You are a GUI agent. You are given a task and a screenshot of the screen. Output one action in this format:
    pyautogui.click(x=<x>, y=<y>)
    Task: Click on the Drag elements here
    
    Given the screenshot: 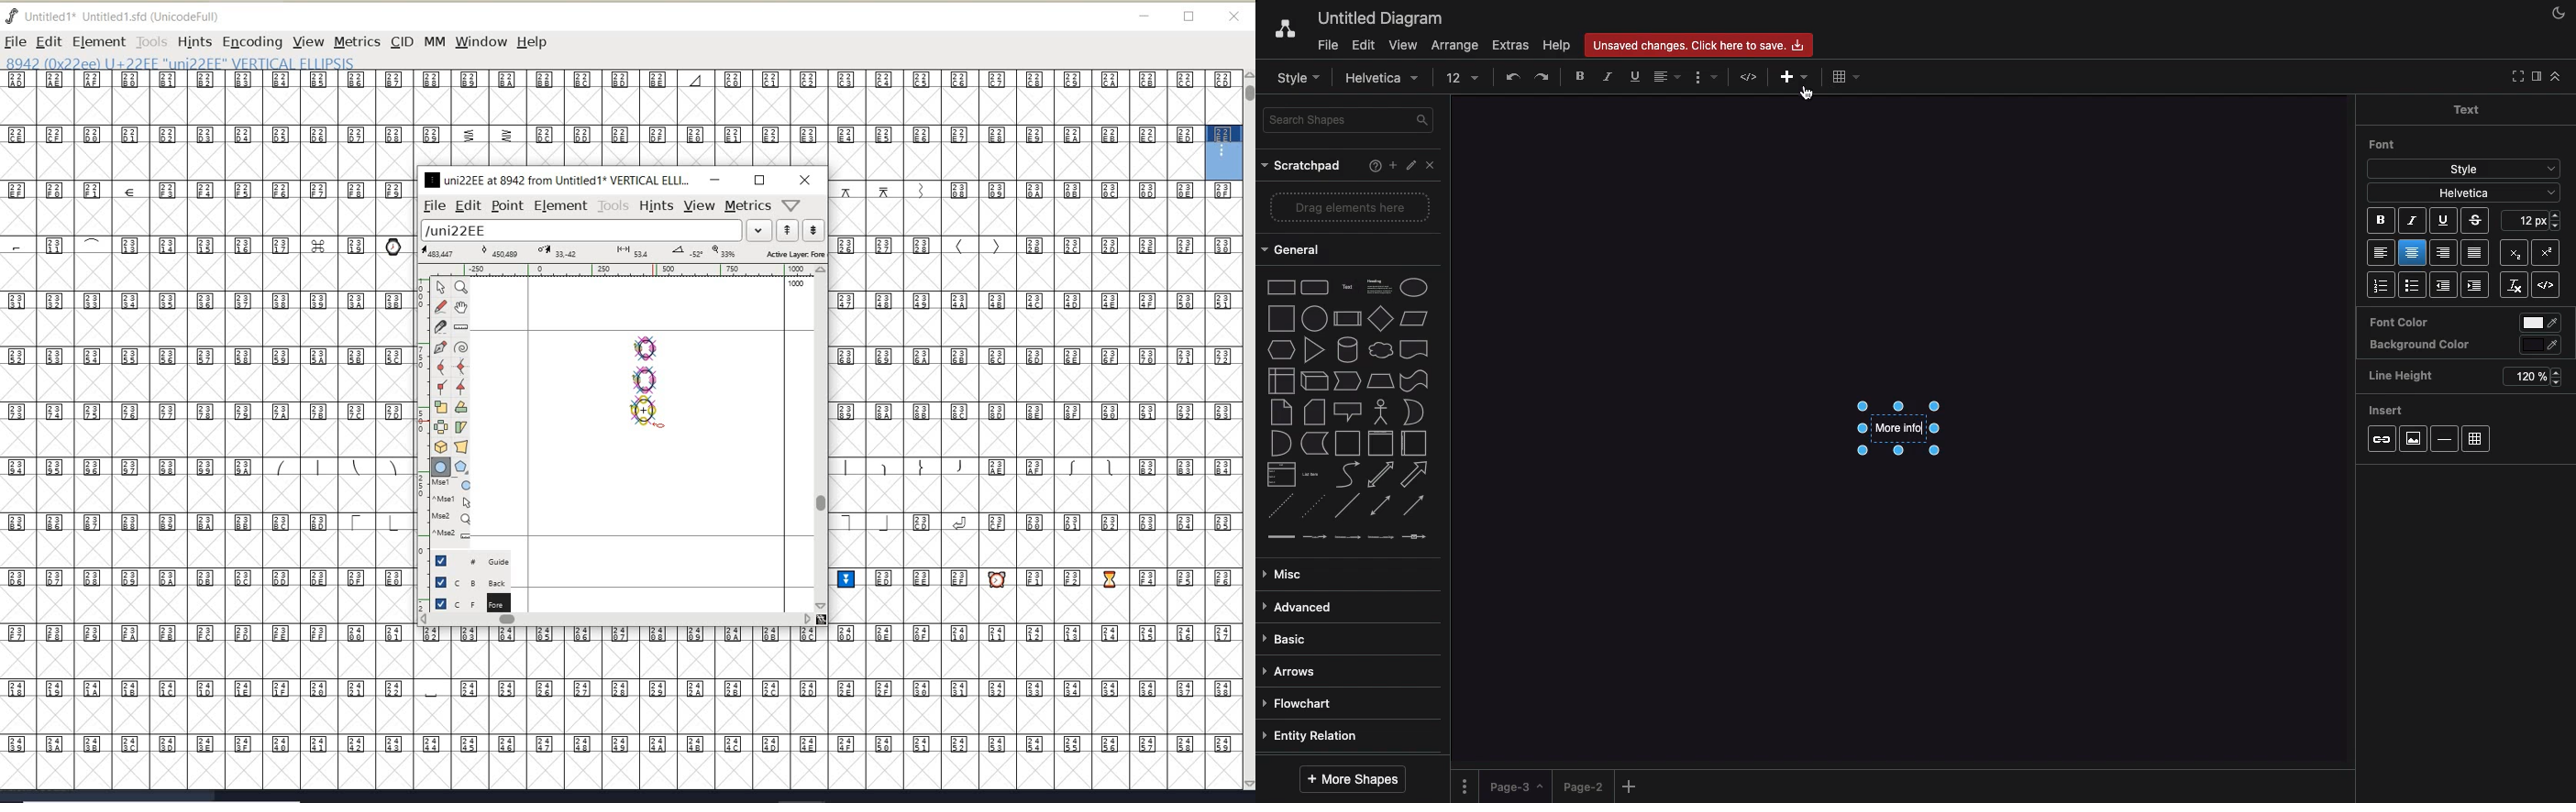 What is the action you would take?
    pyautogui.click(x=1352, y=206)
    